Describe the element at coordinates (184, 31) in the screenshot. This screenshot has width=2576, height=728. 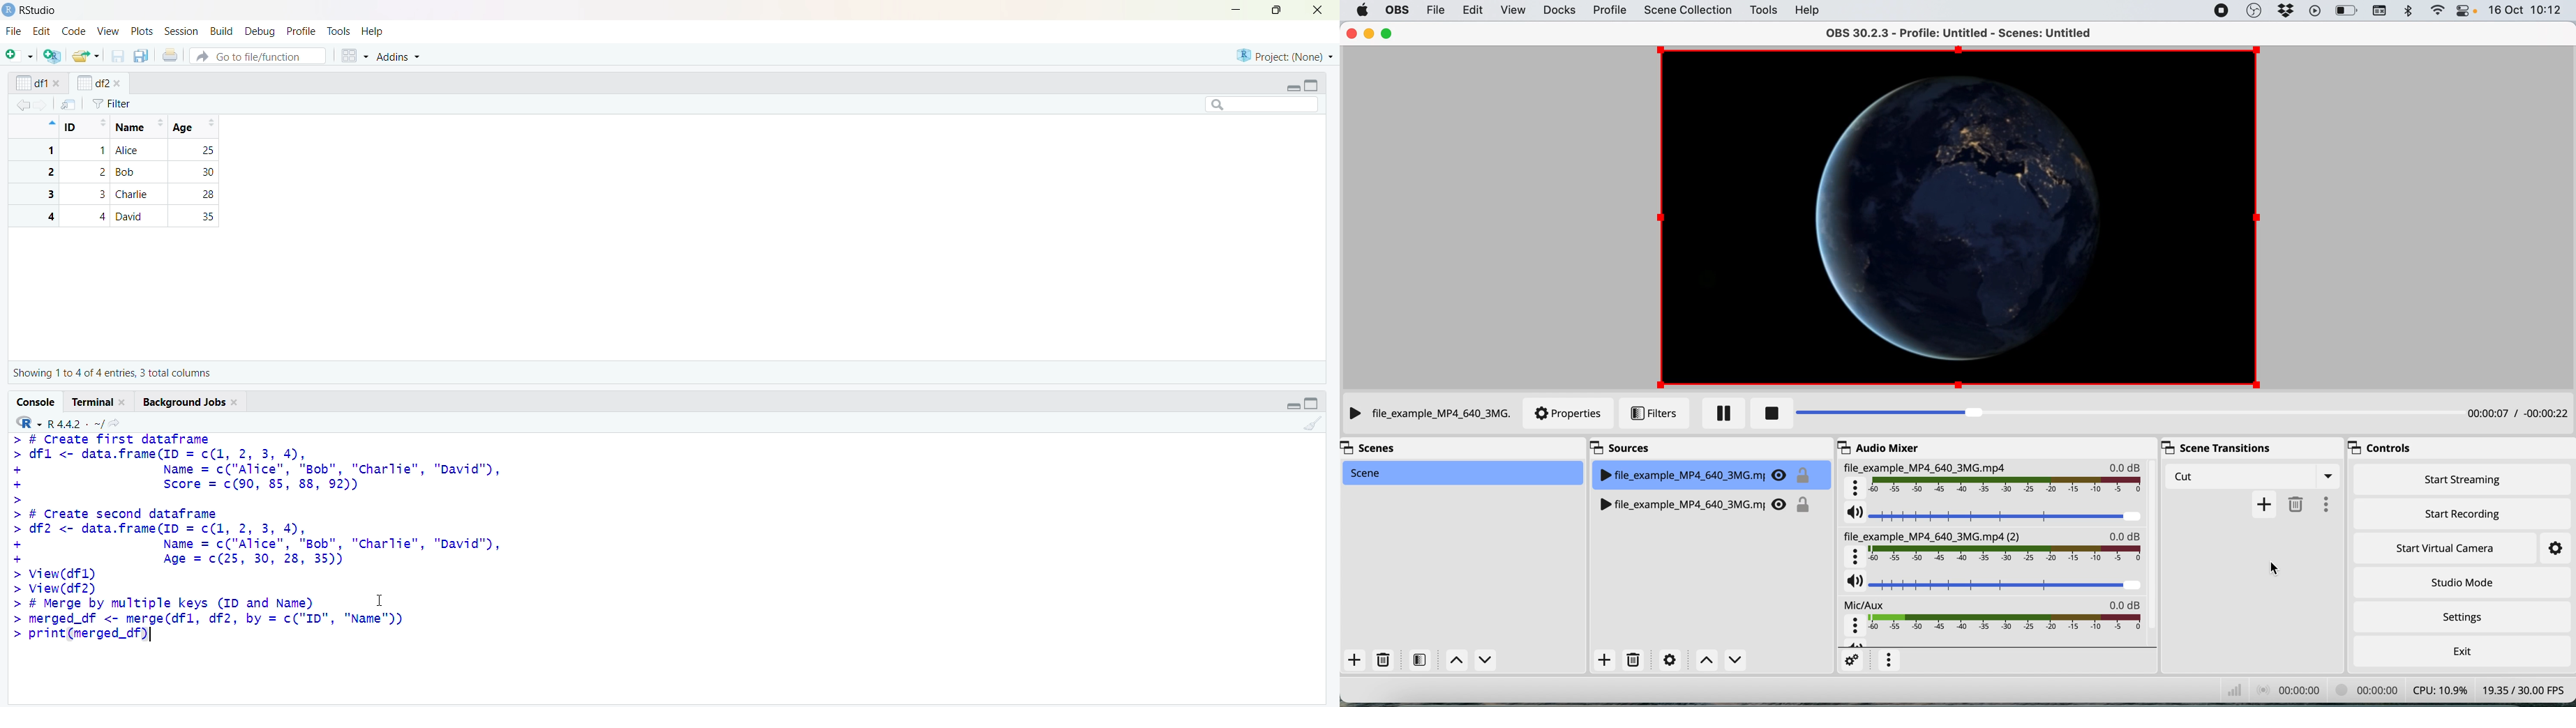
I see `session` at that location.